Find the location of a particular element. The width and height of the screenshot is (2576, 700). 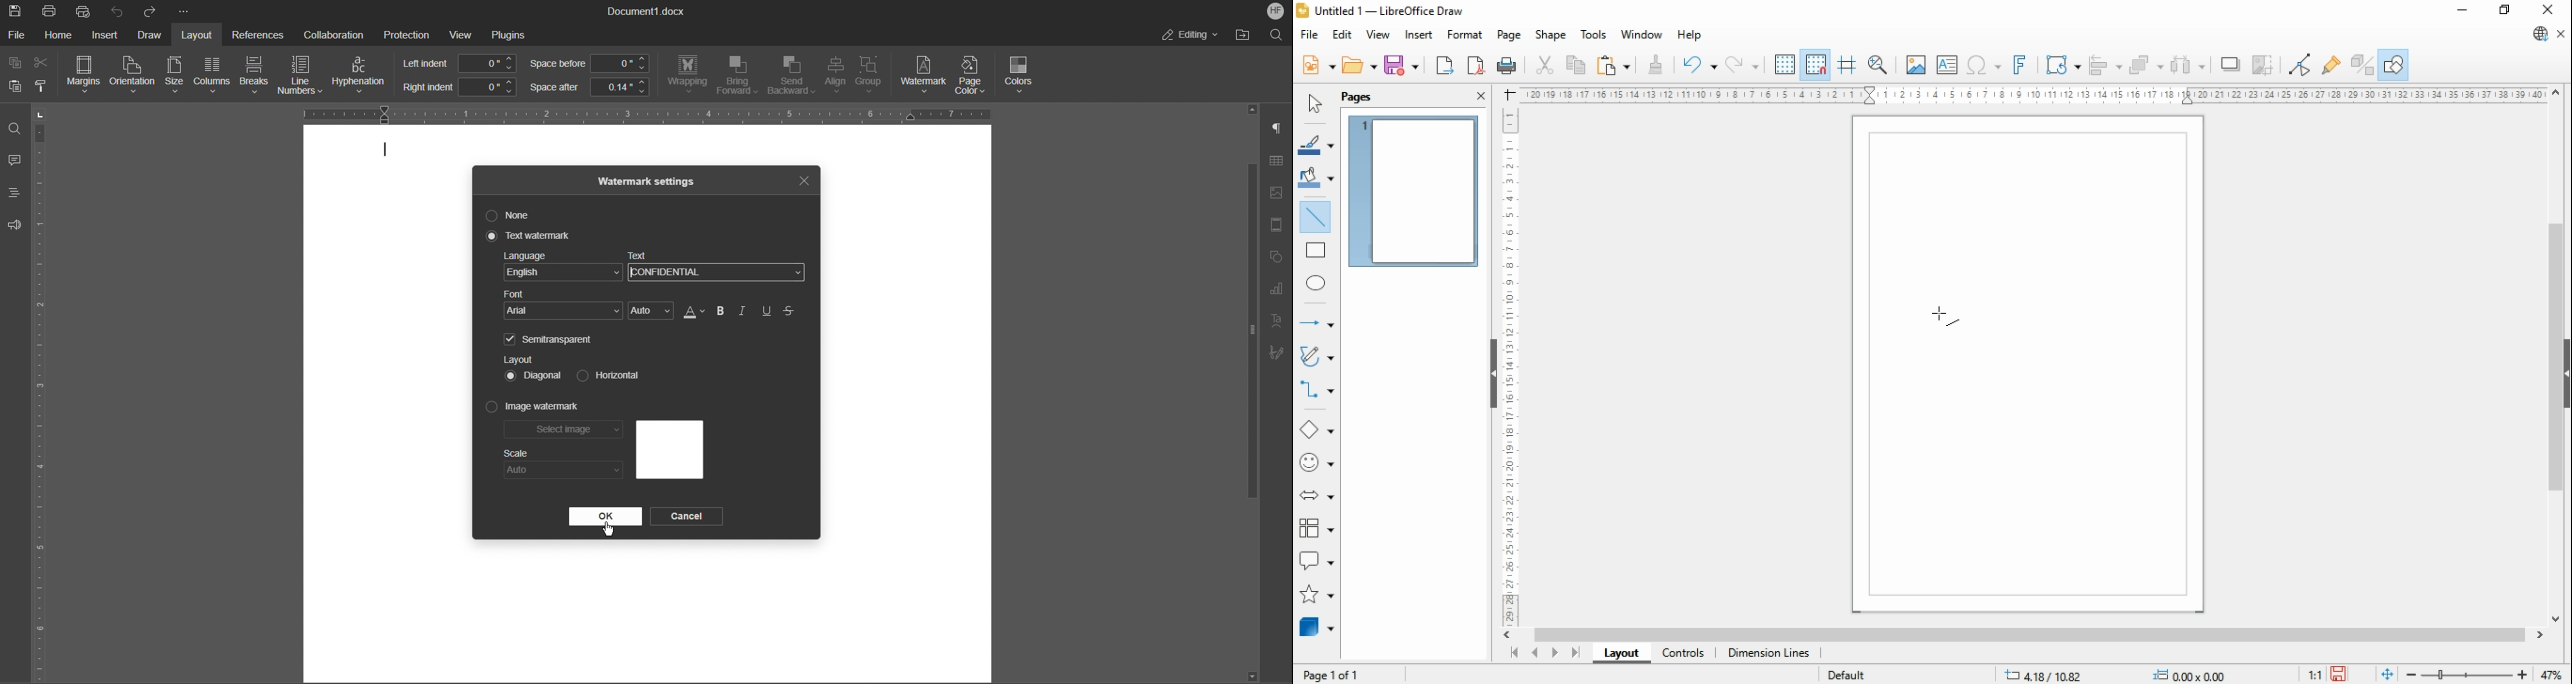

lines and arrows is located at coordinates (1314, 323).